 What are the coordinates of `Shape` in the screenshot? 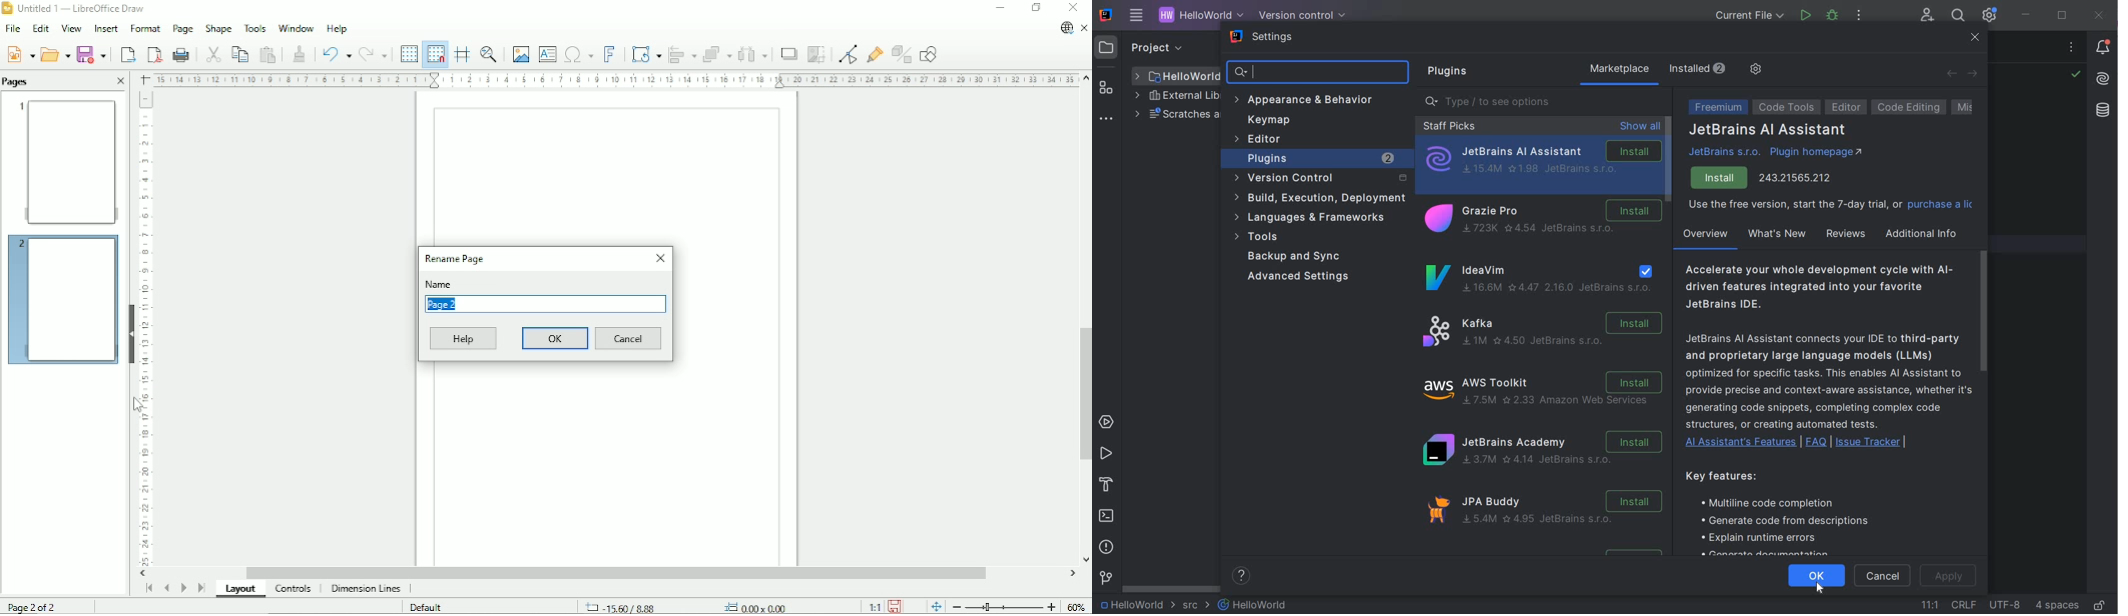 It's located at (218, 28).